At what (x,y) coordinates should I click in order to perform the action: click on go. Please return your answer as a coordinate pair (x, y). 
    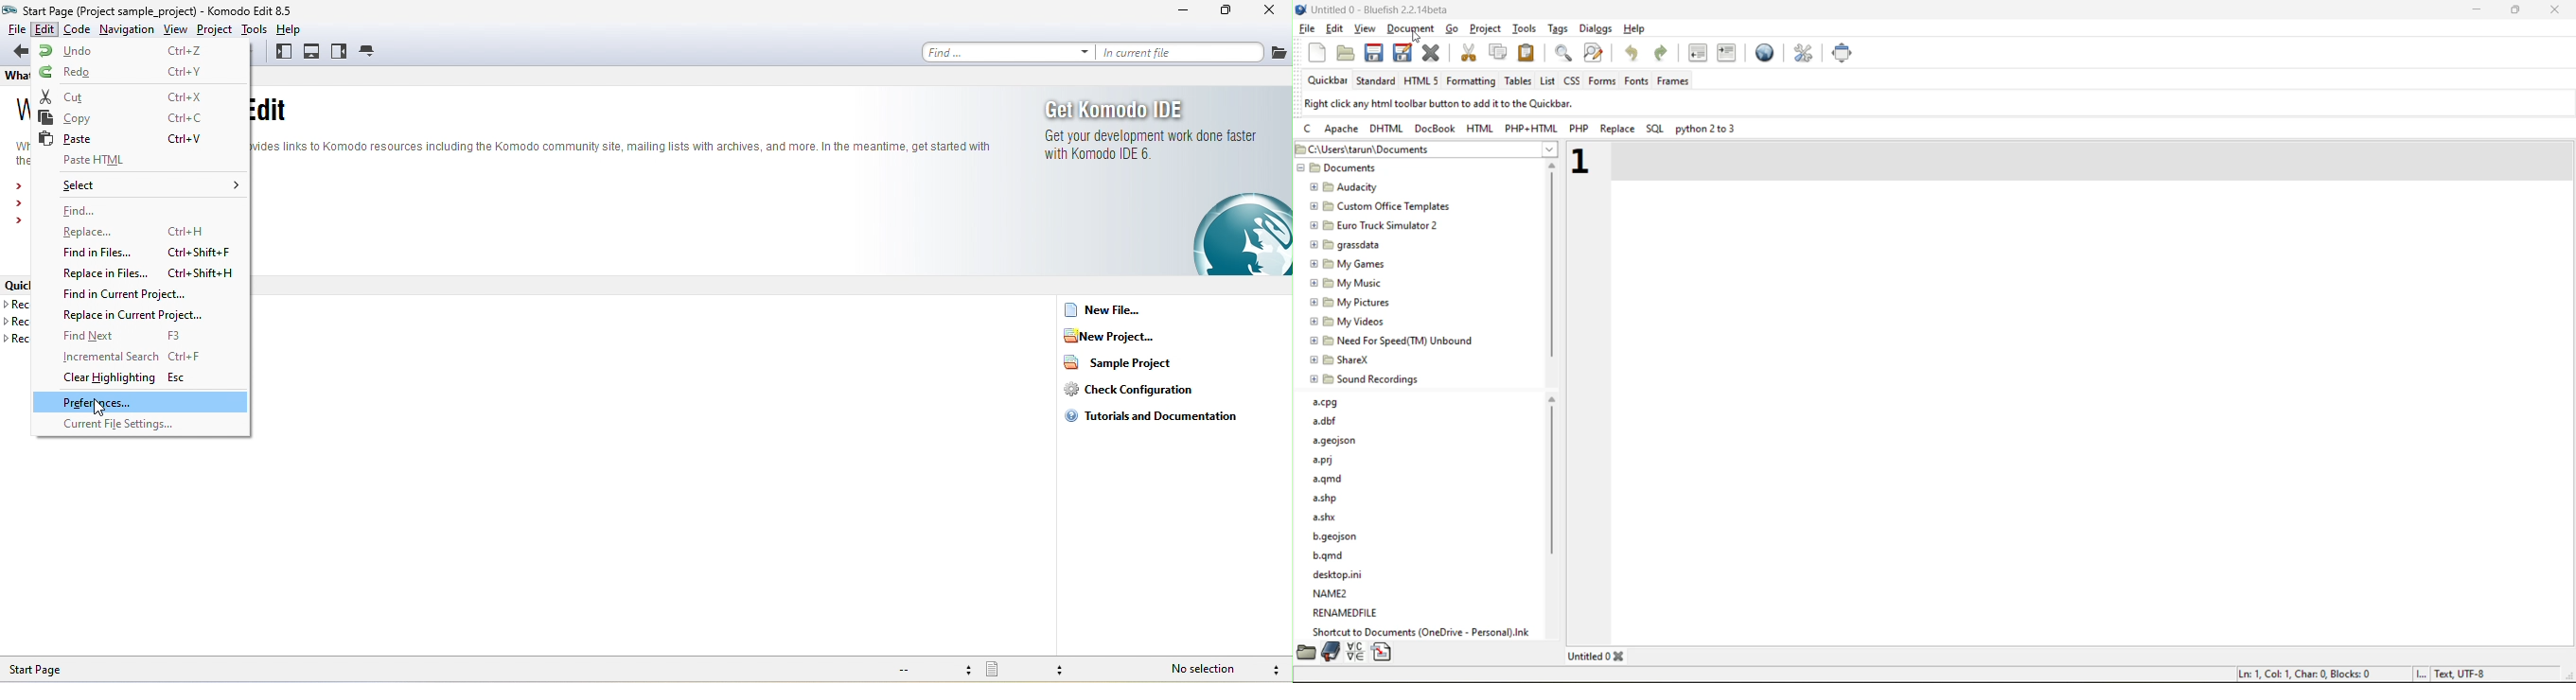
    Looking at the image, I should click on (1453, 29).